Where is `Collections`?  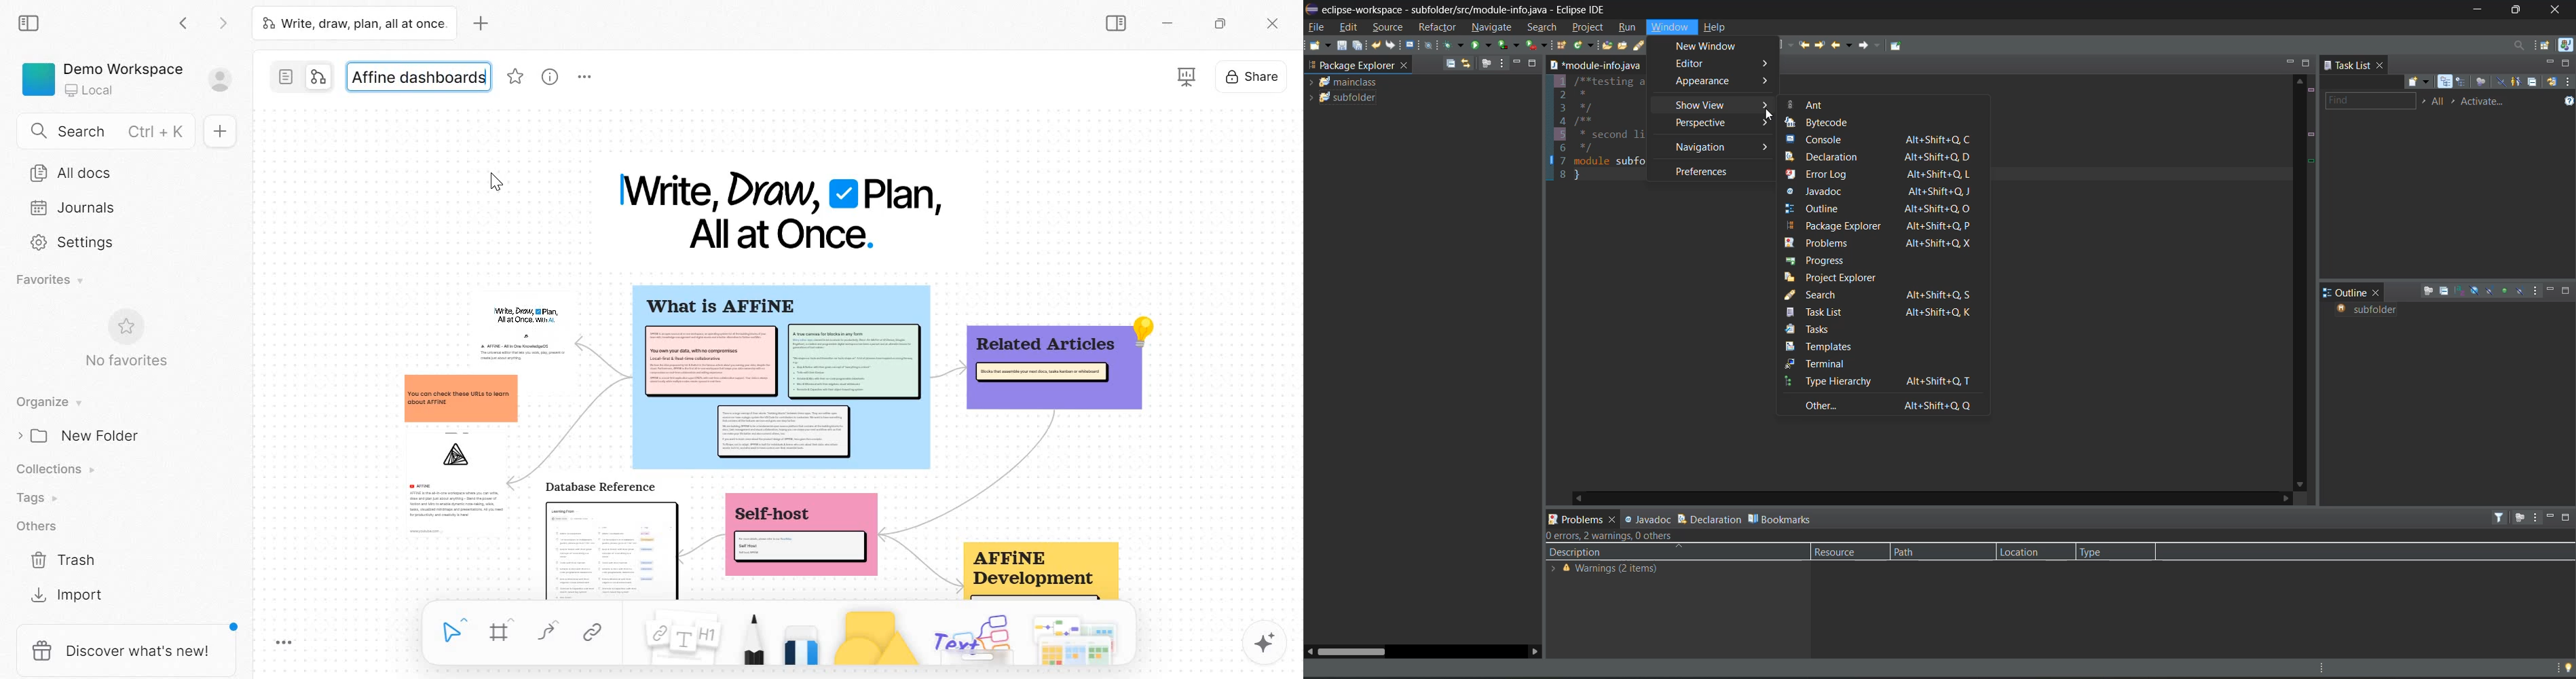 Collections is located at coordinates (56, 468).